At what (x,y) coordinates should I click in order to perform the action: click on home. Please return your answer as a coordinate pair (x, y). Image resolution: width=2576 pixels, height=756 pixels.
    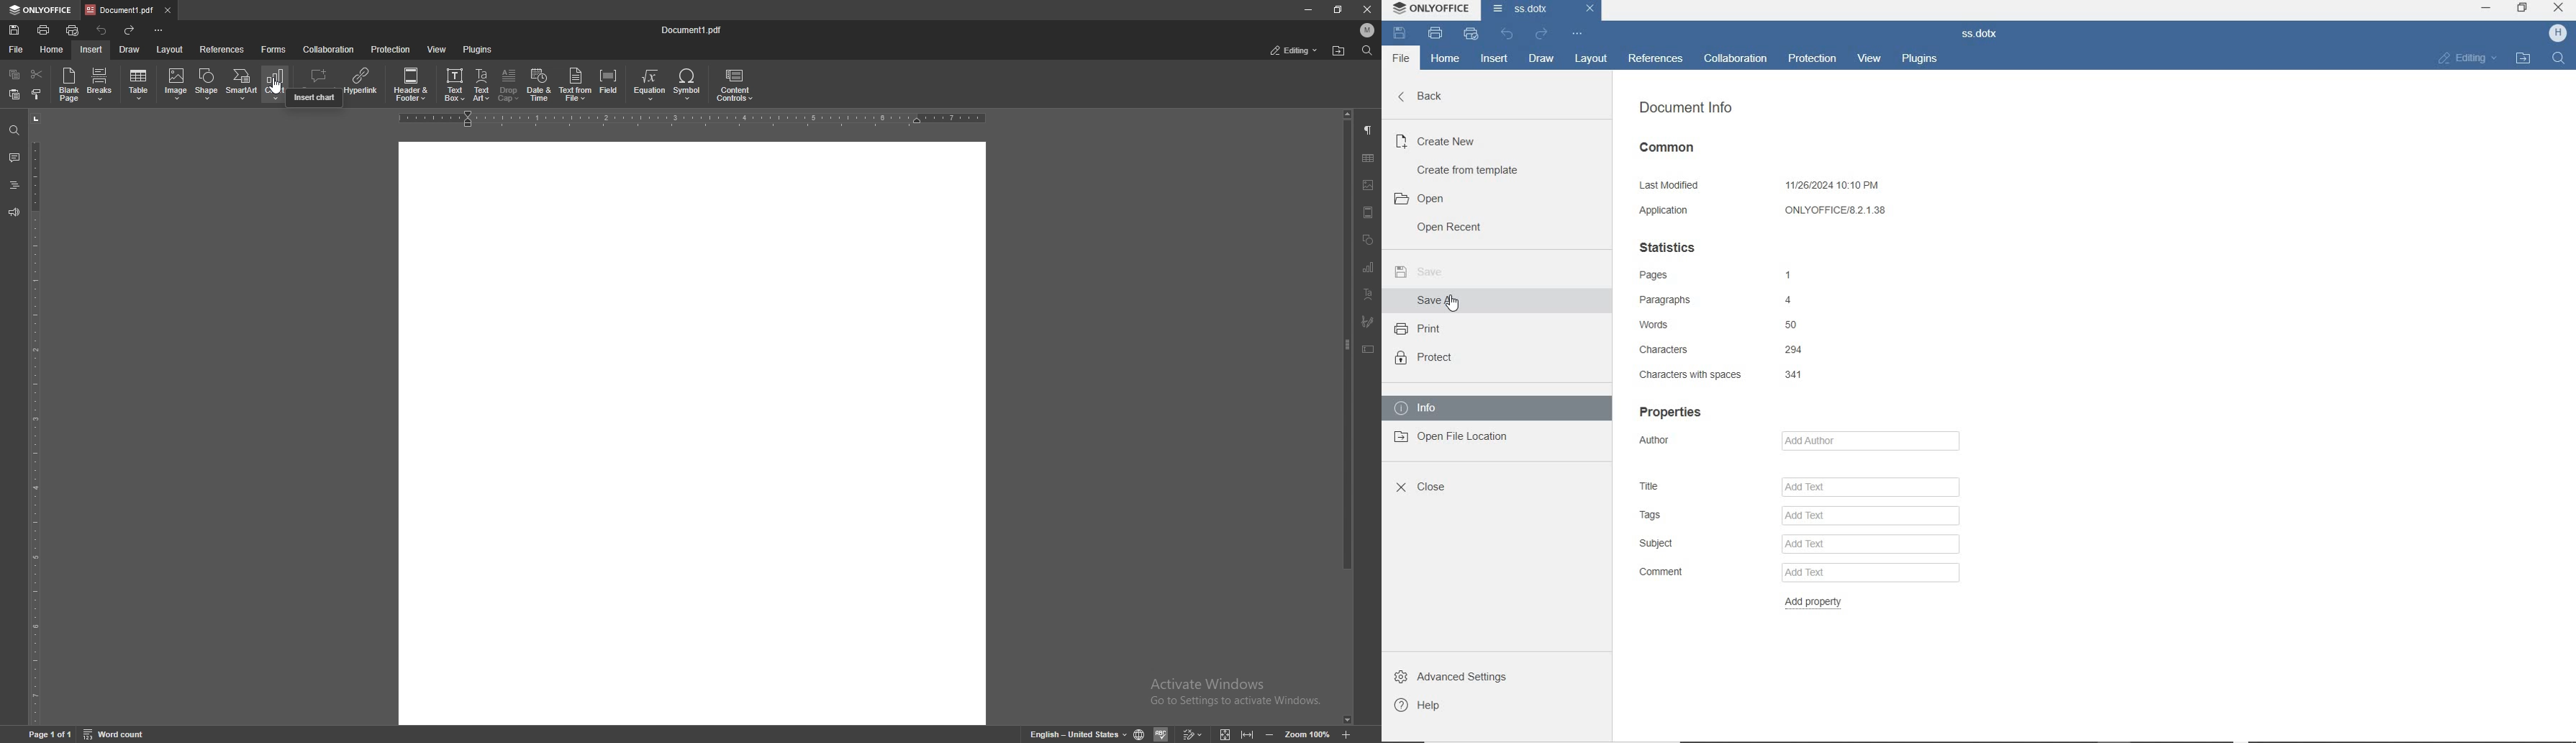
    Looking at the image, I should click on (53, 49).